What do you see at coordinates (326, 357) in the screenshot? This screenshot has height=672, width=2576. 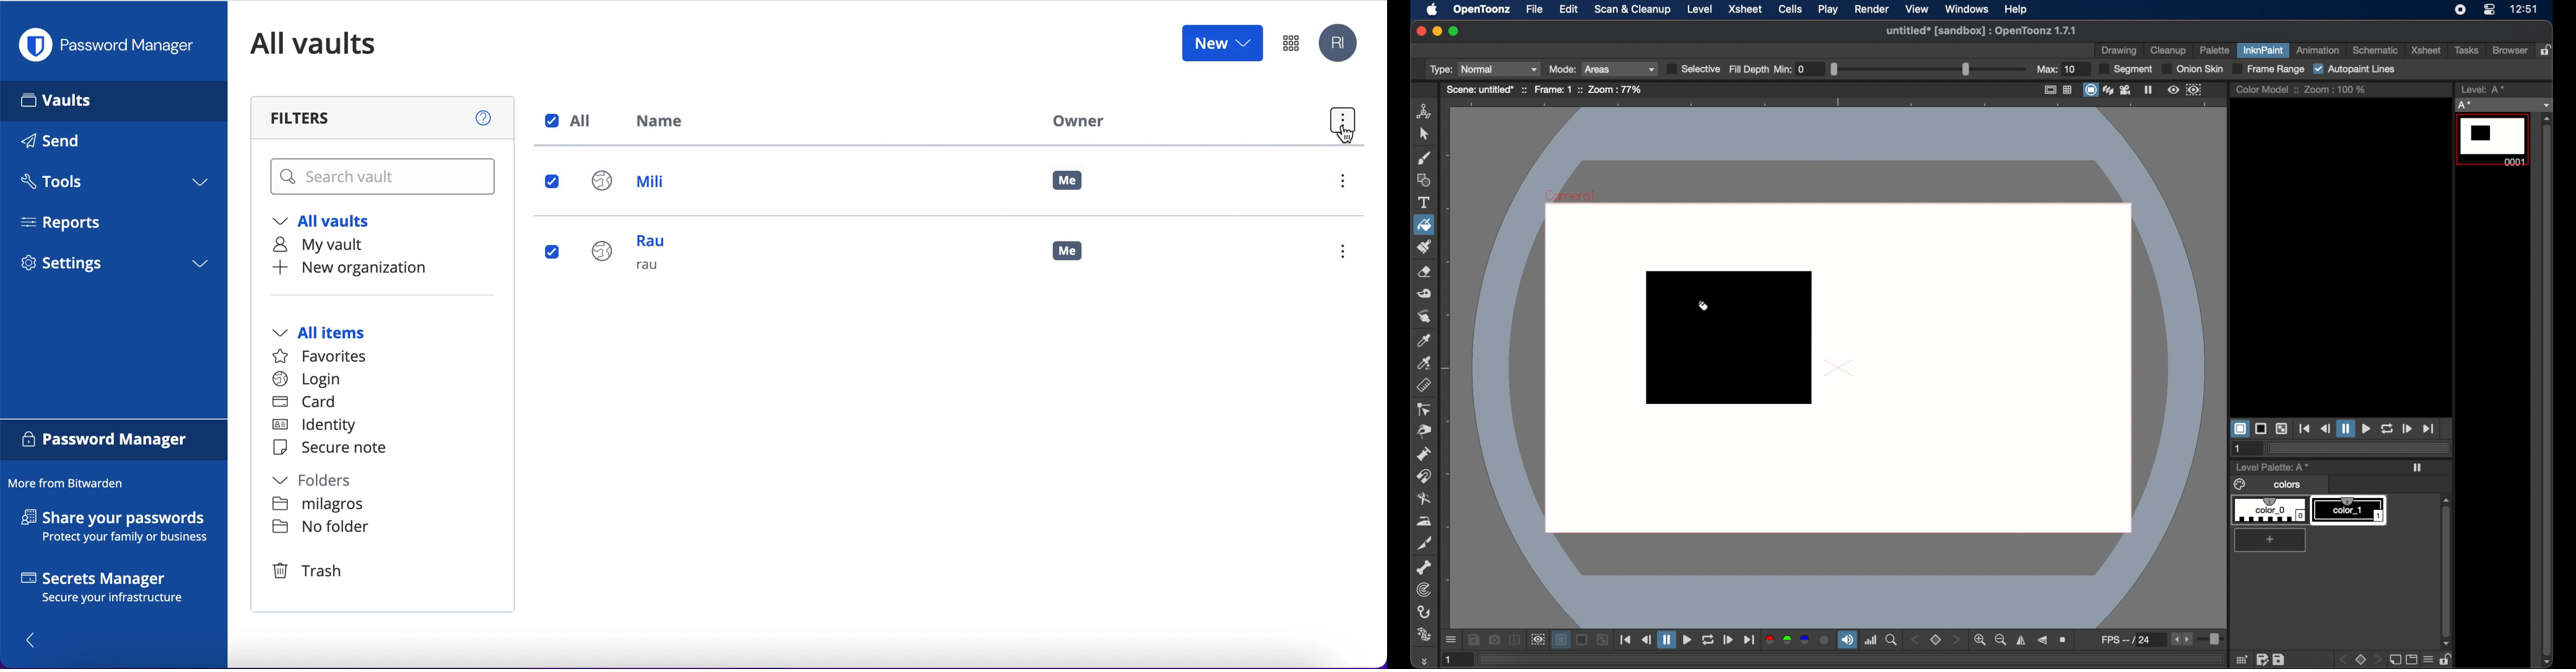 I see `favorites` at bounding box center [326, 357].